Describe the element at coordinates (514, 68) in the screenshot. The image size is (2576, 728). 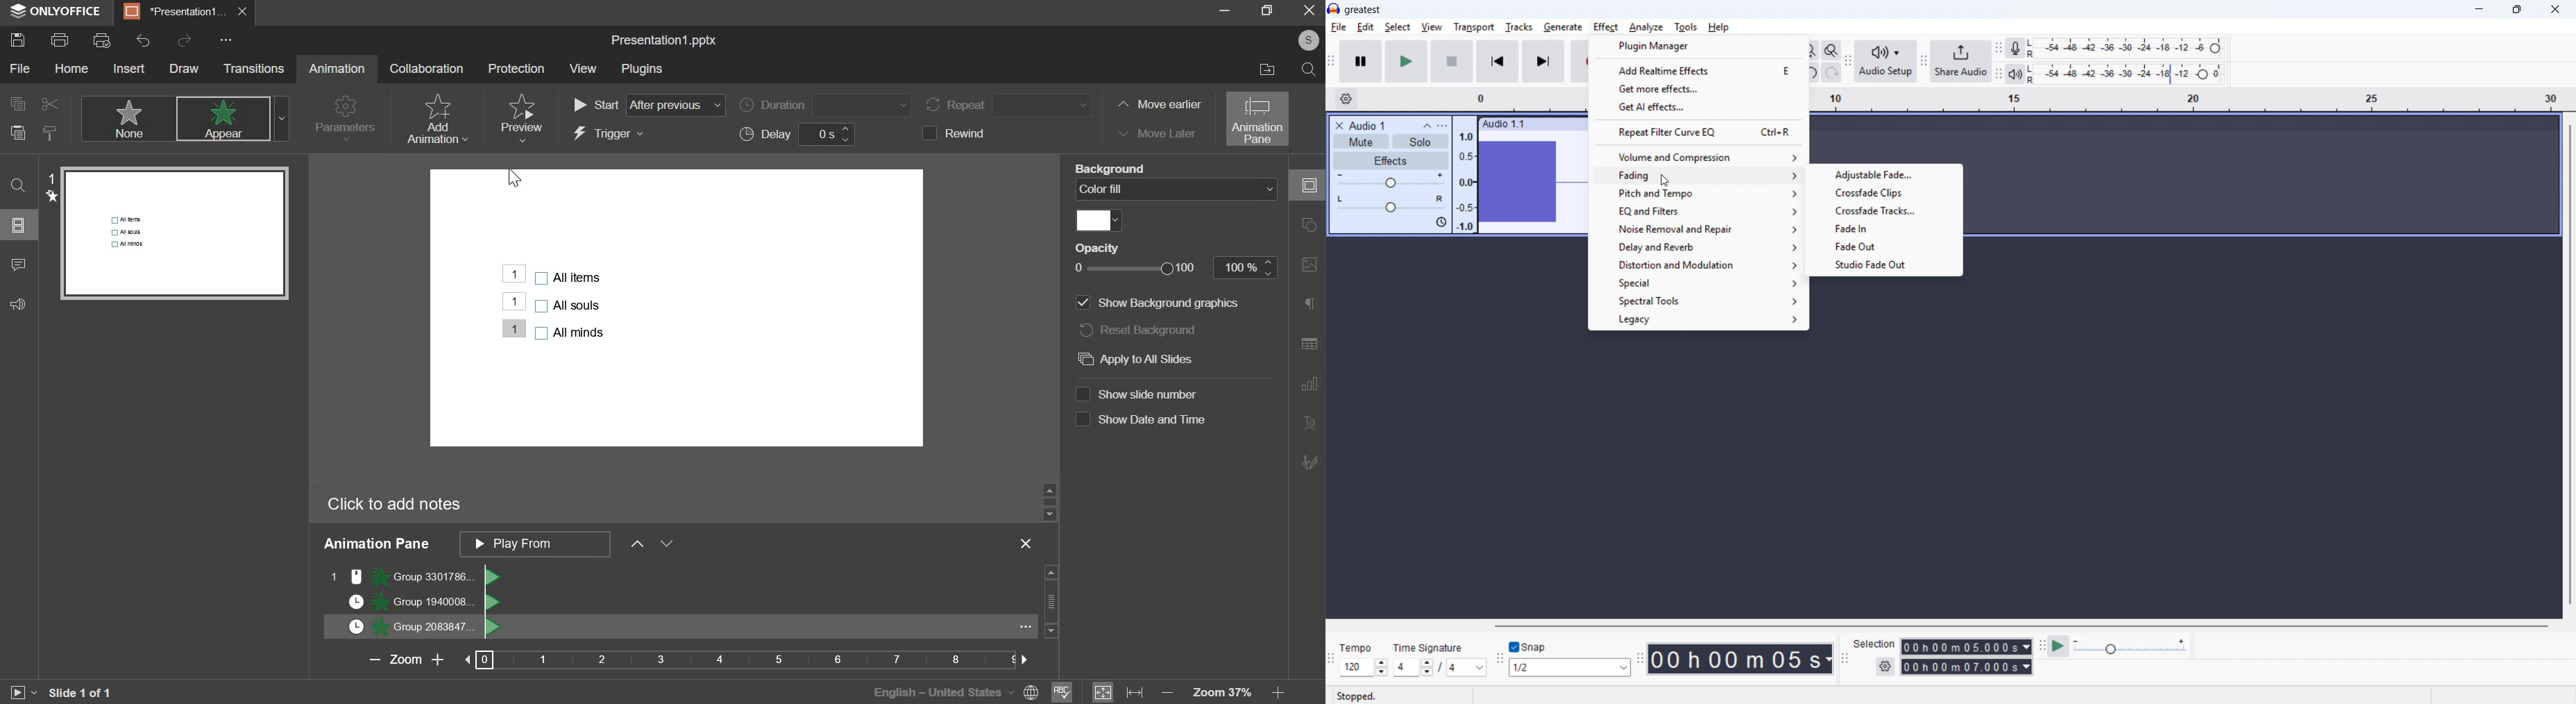
I see `protection` at that location.